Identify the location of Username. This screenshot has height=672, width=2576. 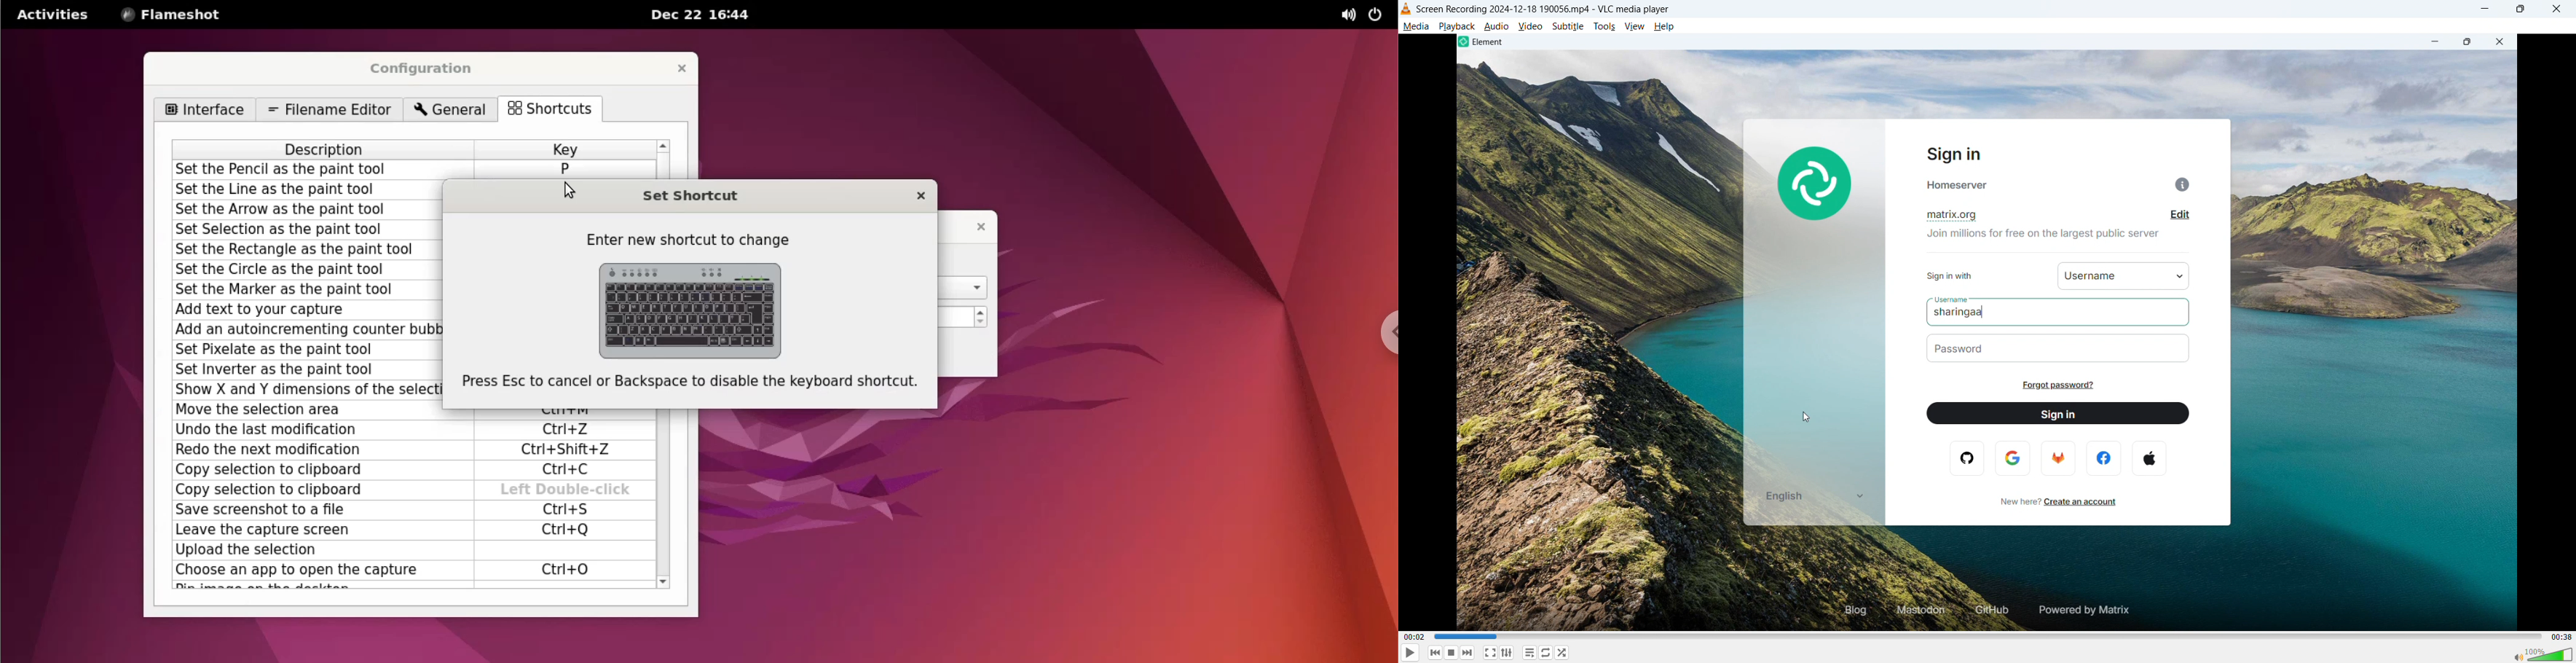
(2088, 276).